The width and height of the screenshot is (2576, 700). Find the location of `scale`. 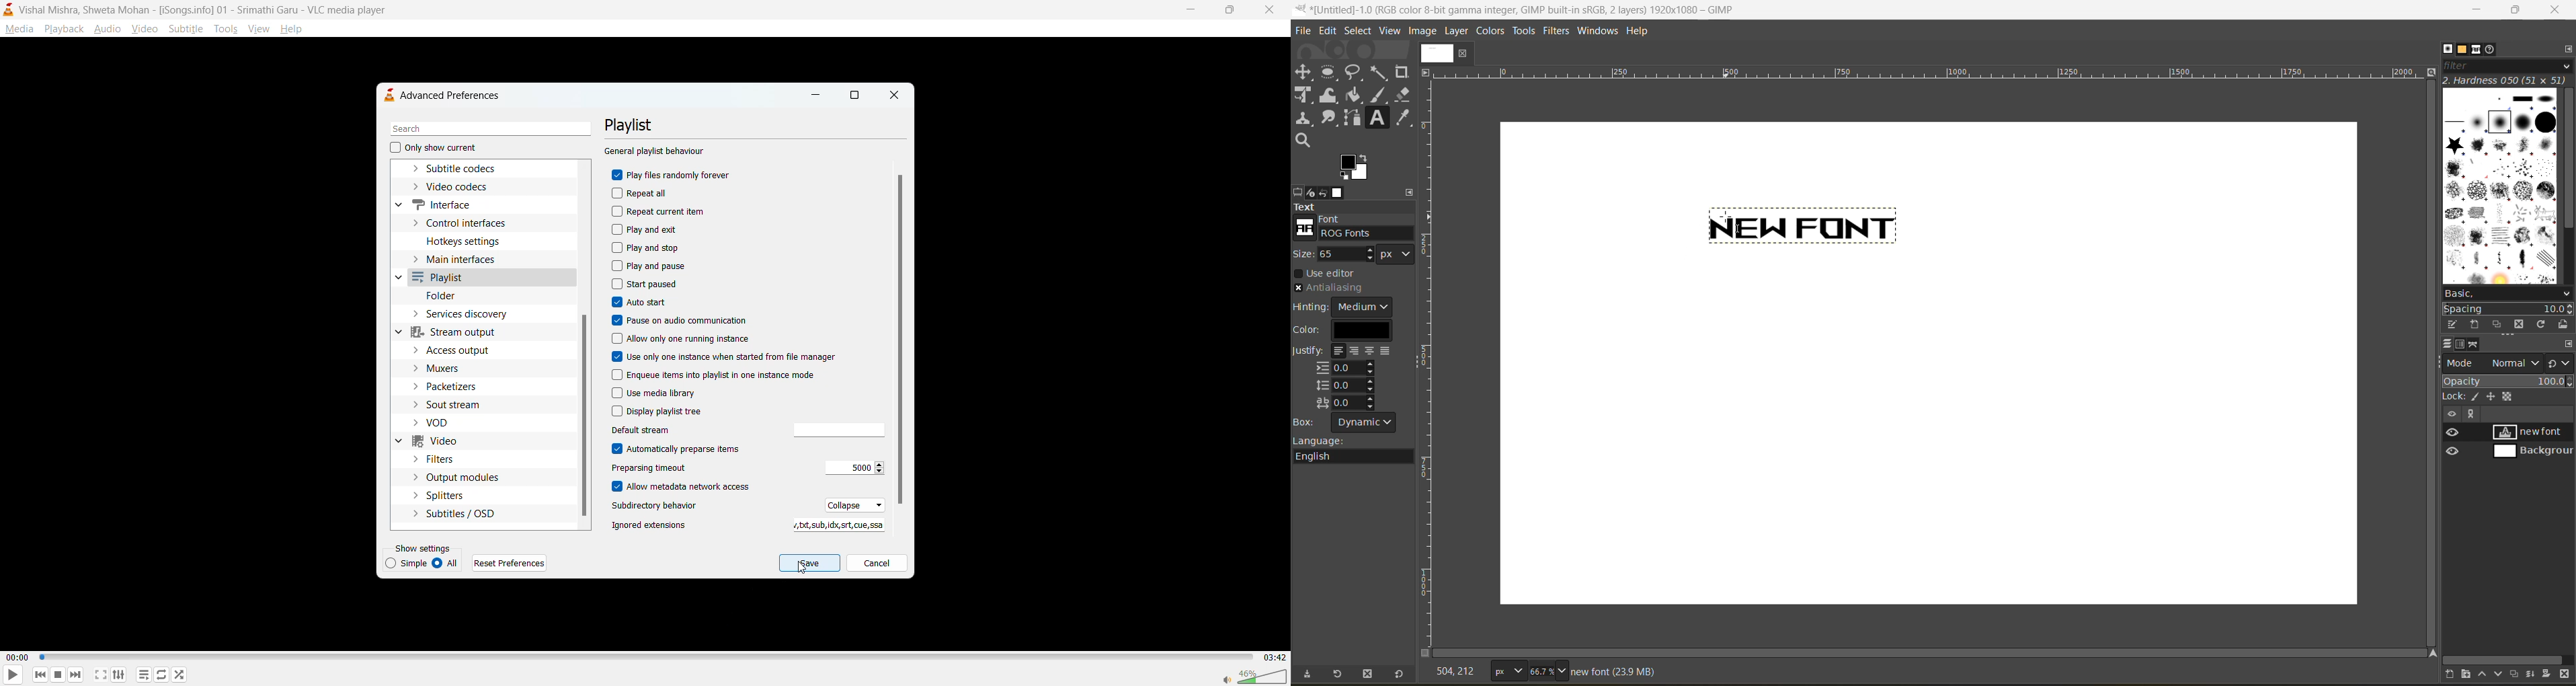

scale is located at coordinates (1429, 324).